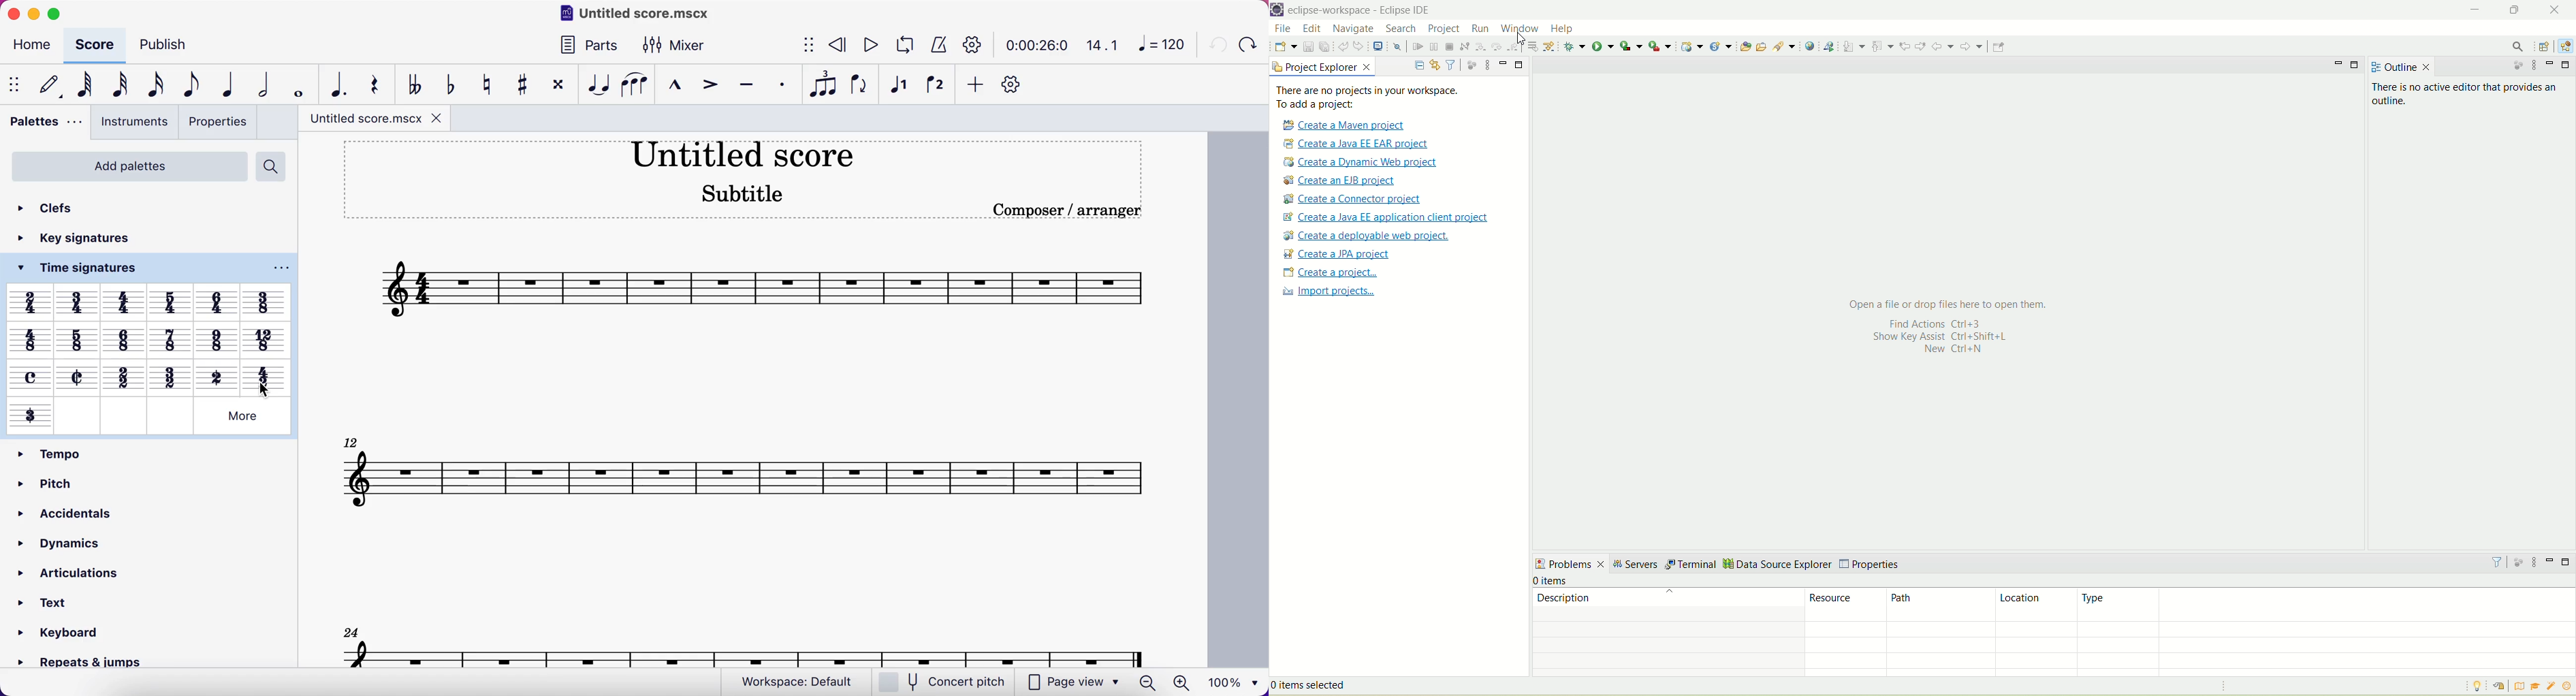 The height and width of the screenshot is (700, 2576). Describe the element at coordinates (933, 84) in the screenshot. I see `voice 2` at that location.